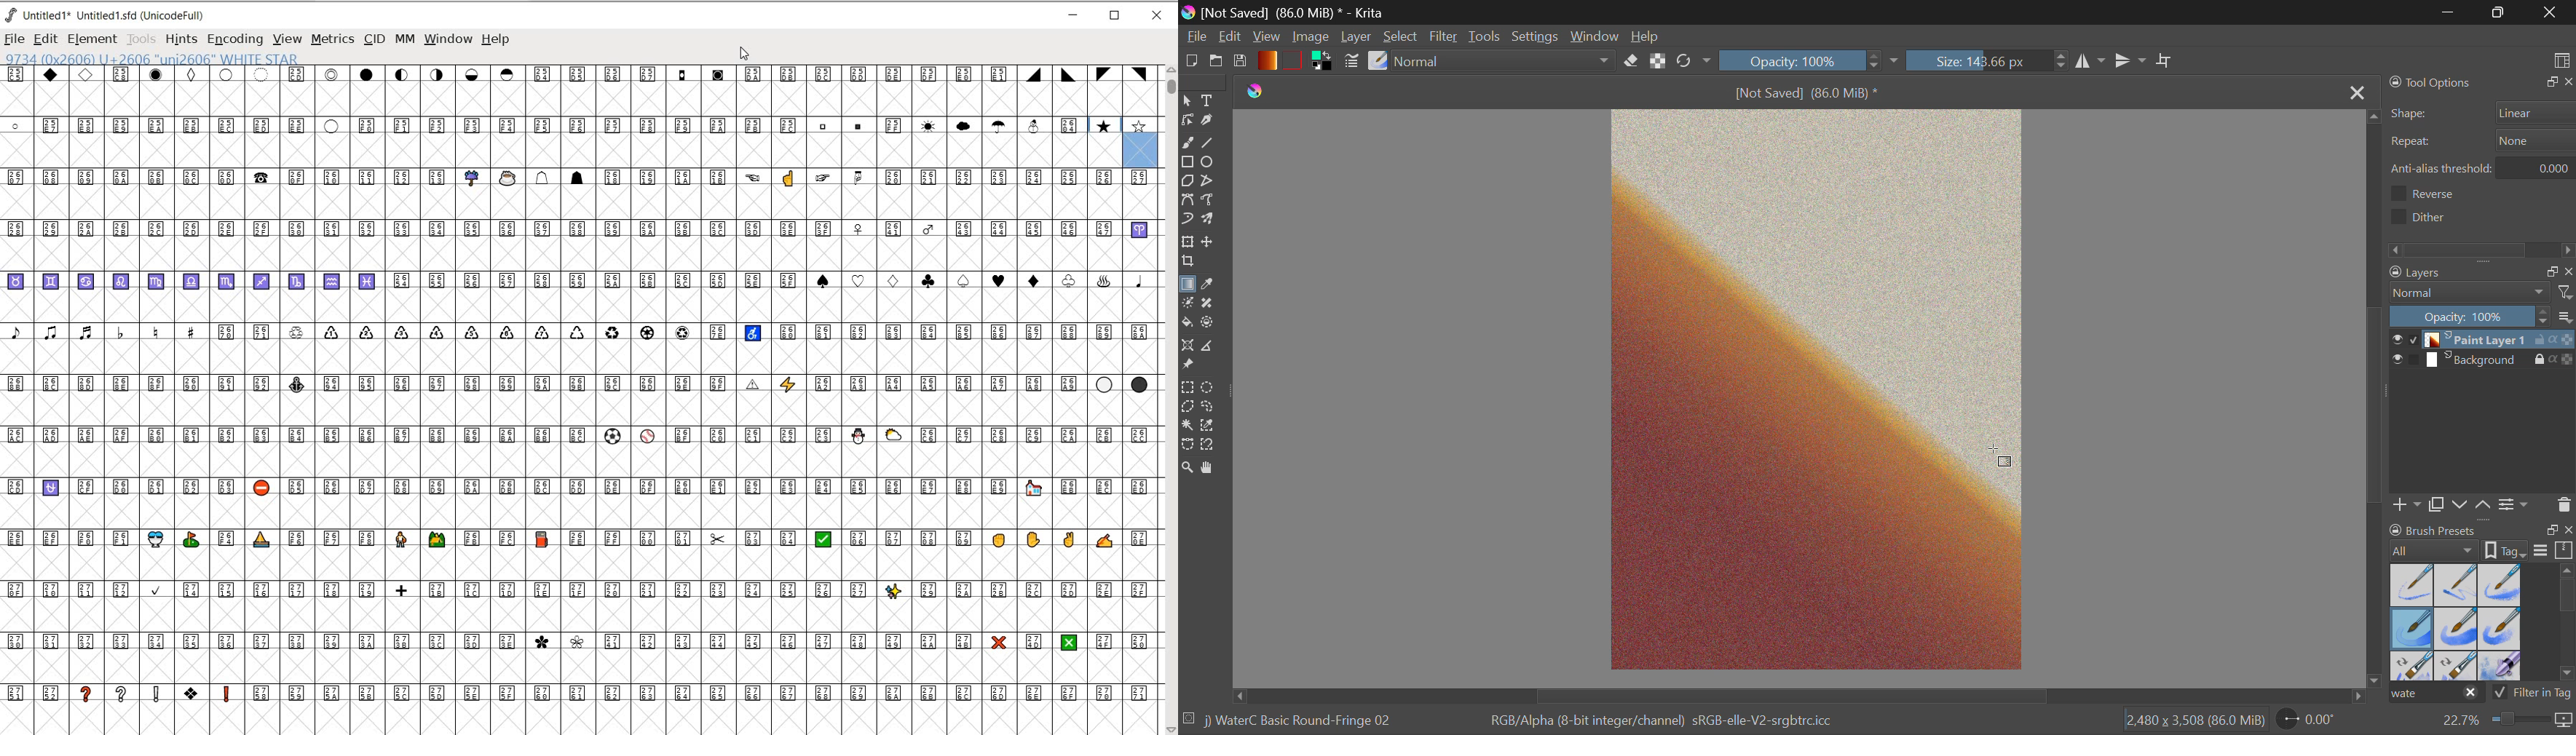 The width and height of the screenshot is (2576, 756). What do you see at coordinates (1284, 13) in the screenshot?
I see `[not saved] (86.0 Mib)* -Krita` at bounding box center [1284, 13].